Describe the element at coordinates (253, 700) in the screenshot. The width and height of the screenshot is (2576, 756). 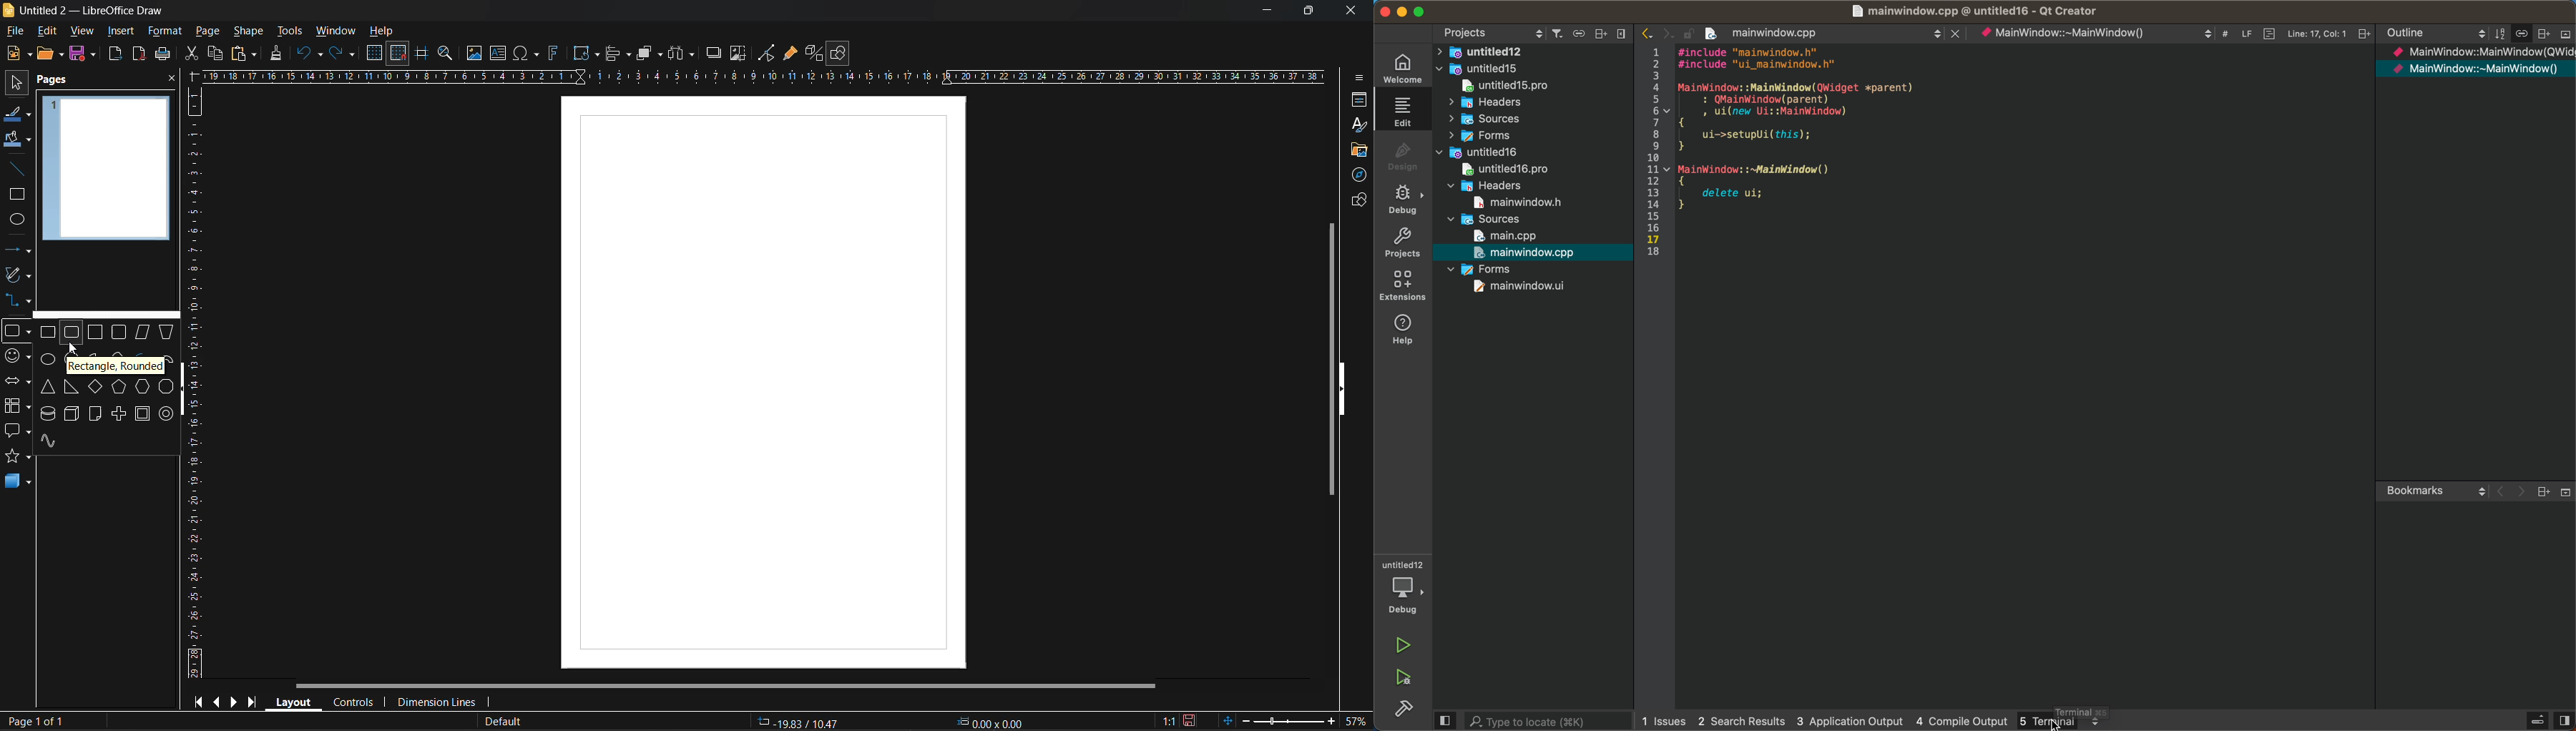
I see `last` at that location.